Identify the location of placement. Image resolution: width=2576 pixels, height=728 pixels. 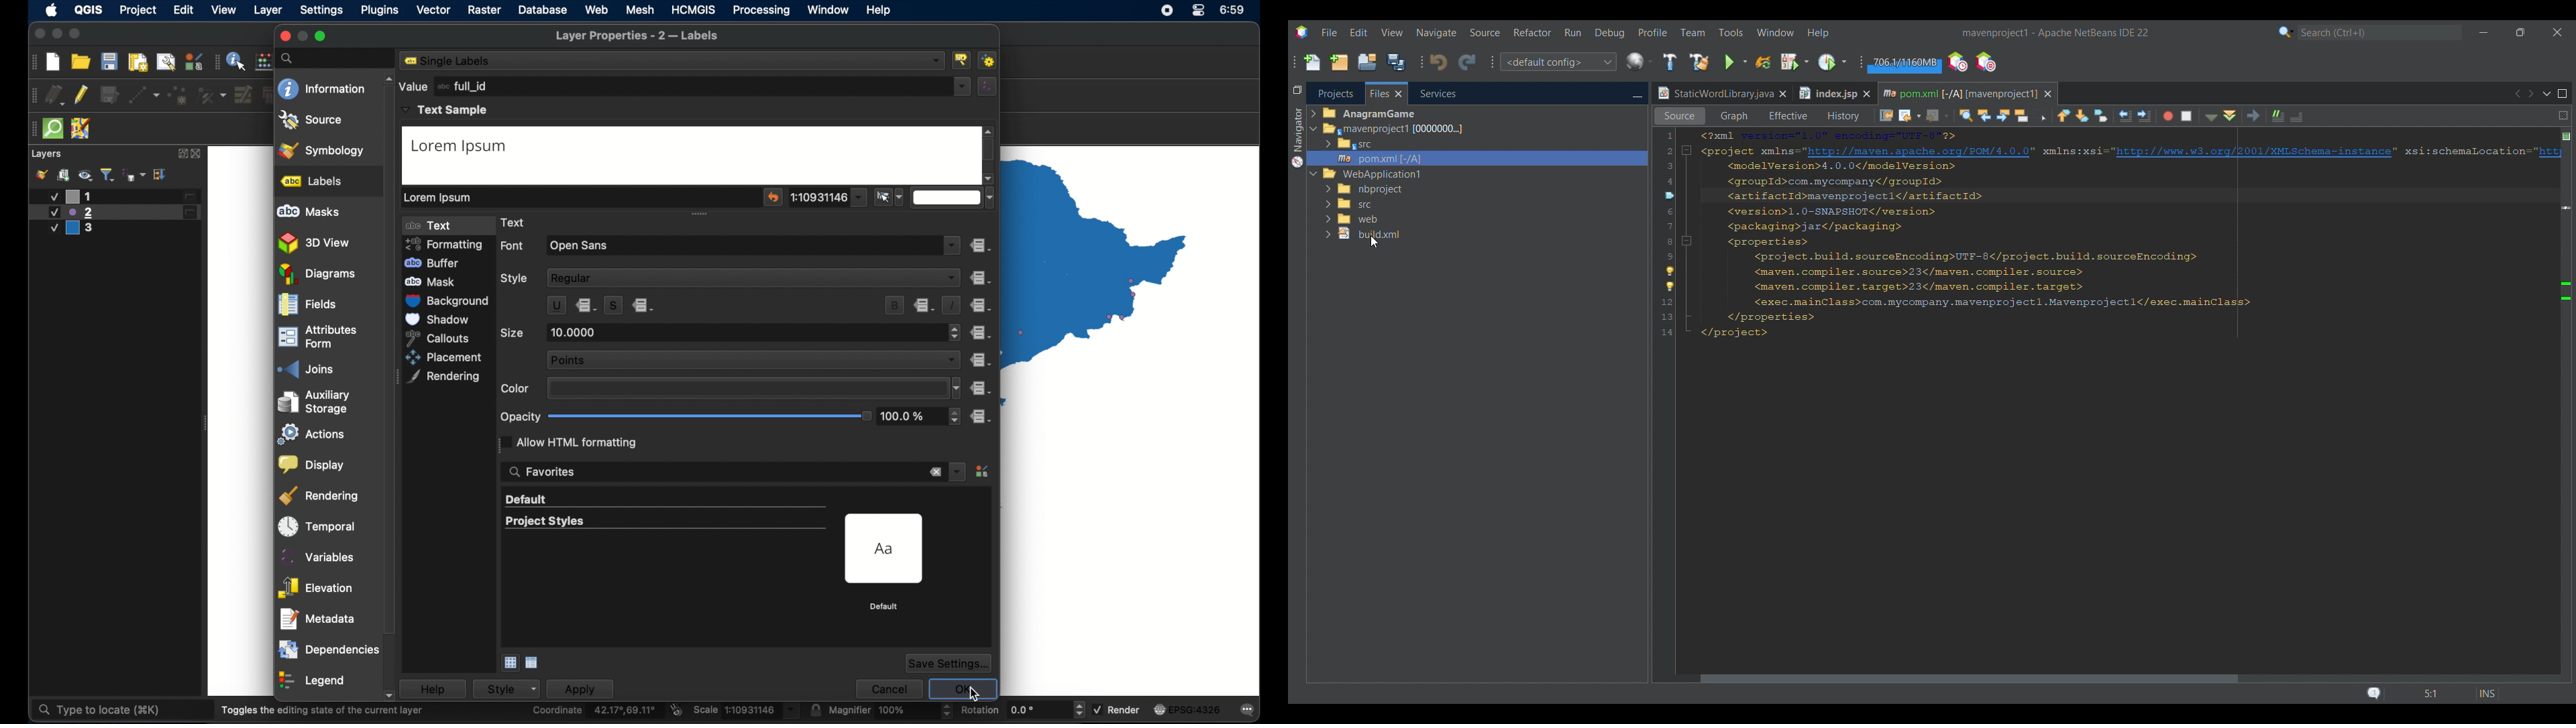
(446, 357).